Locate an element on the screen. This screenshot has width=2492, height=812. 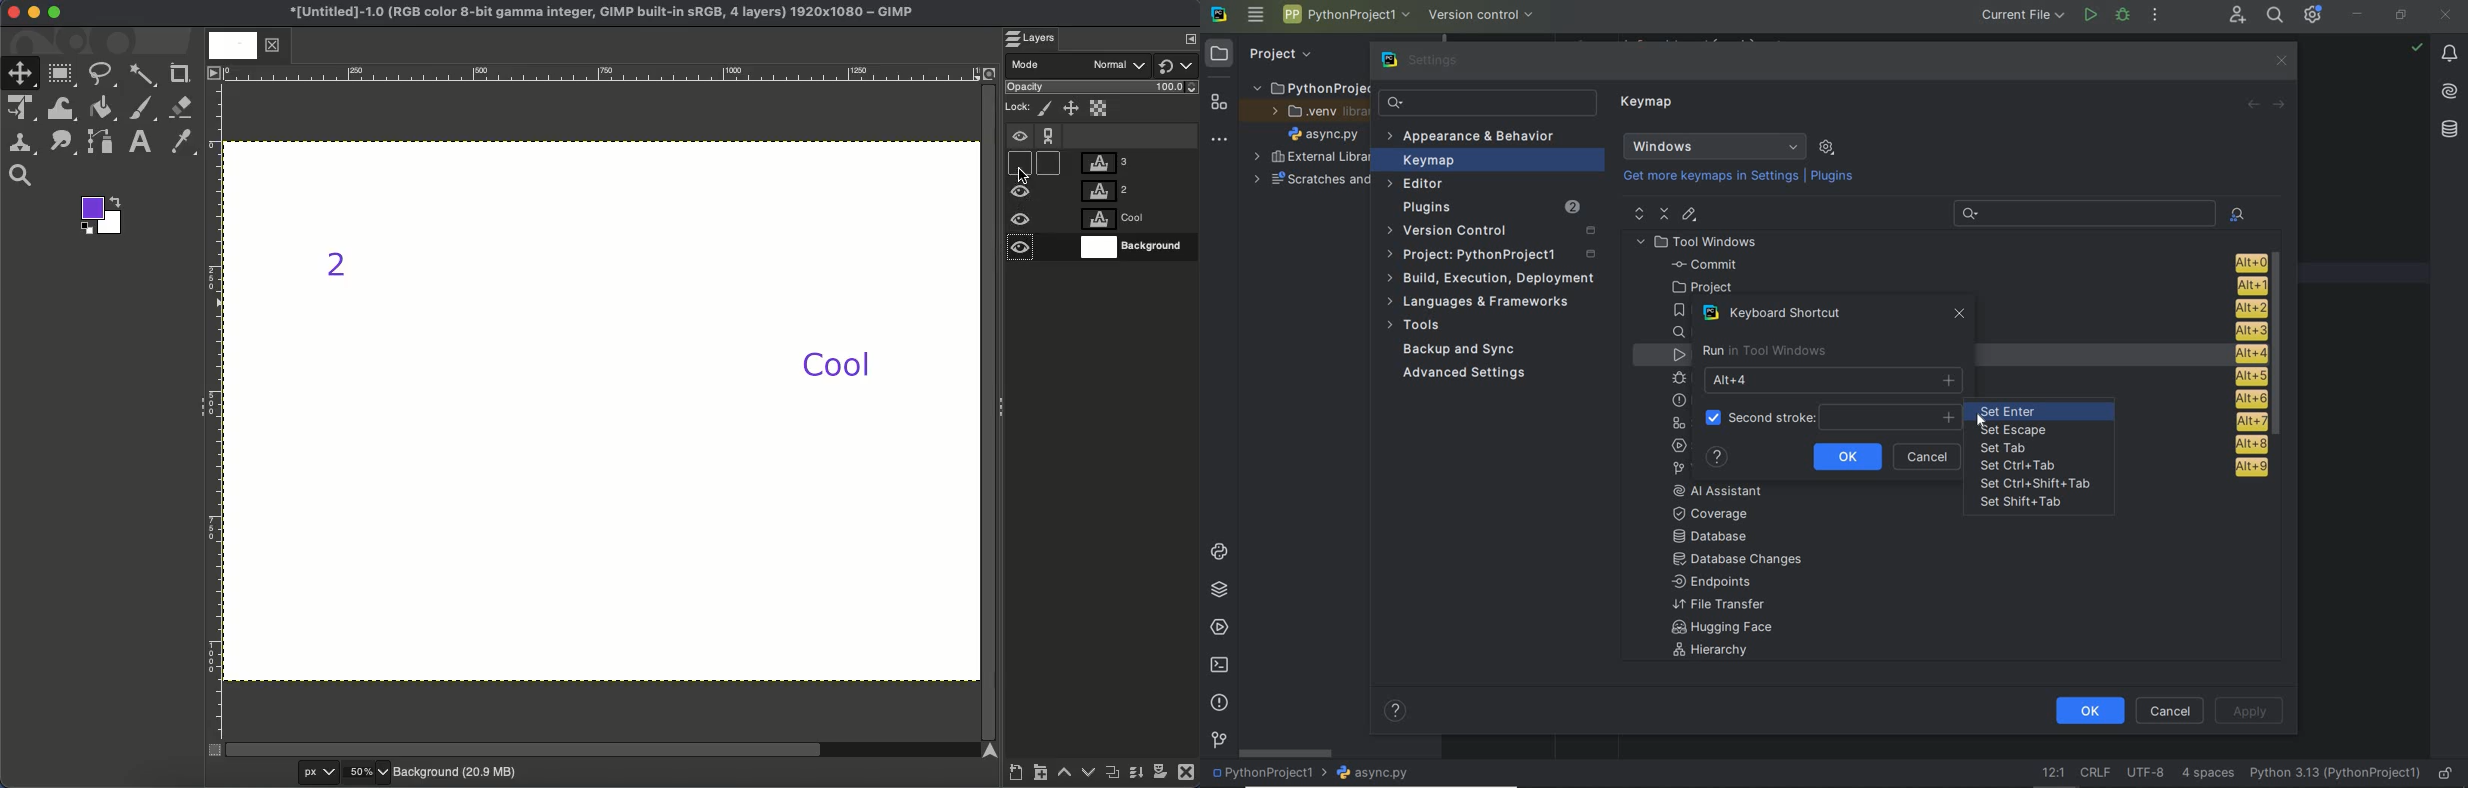
External Libraries is located at coordinates (1308, 158).